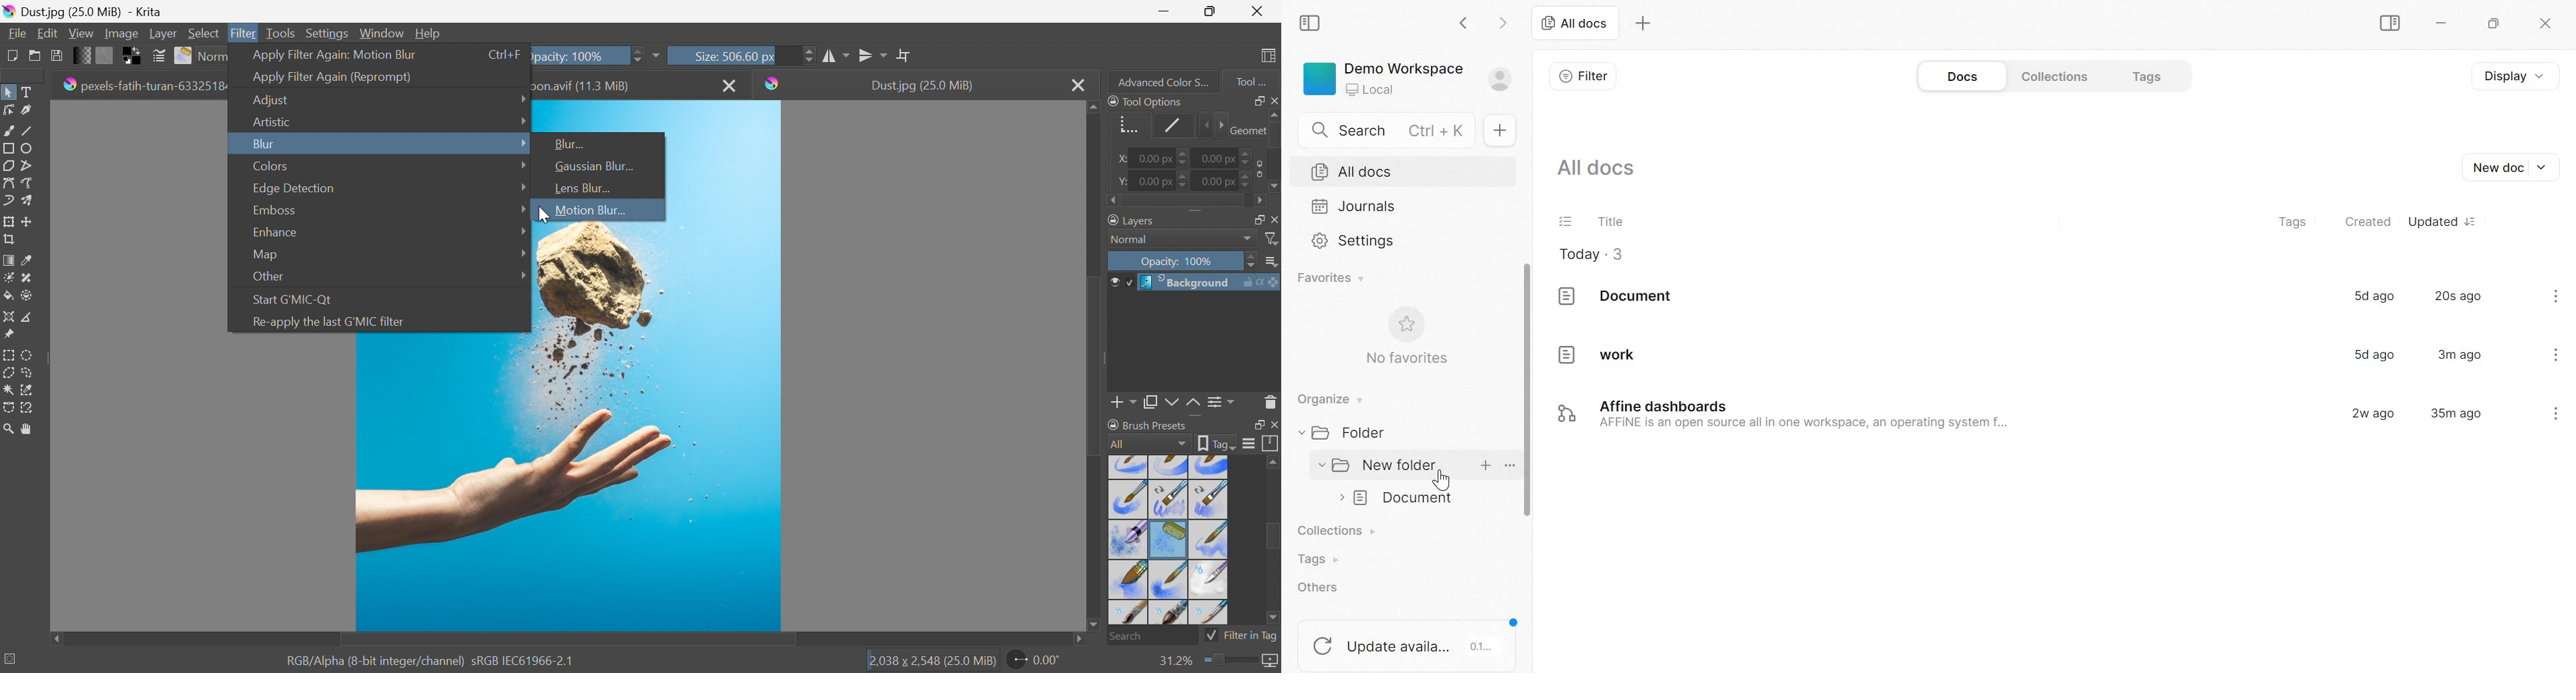 The height and width of the screenshot is (700, 2576). Describe the element at coordinates (1271, 56) in the screenshot. I see `Choose workspace` at that location.